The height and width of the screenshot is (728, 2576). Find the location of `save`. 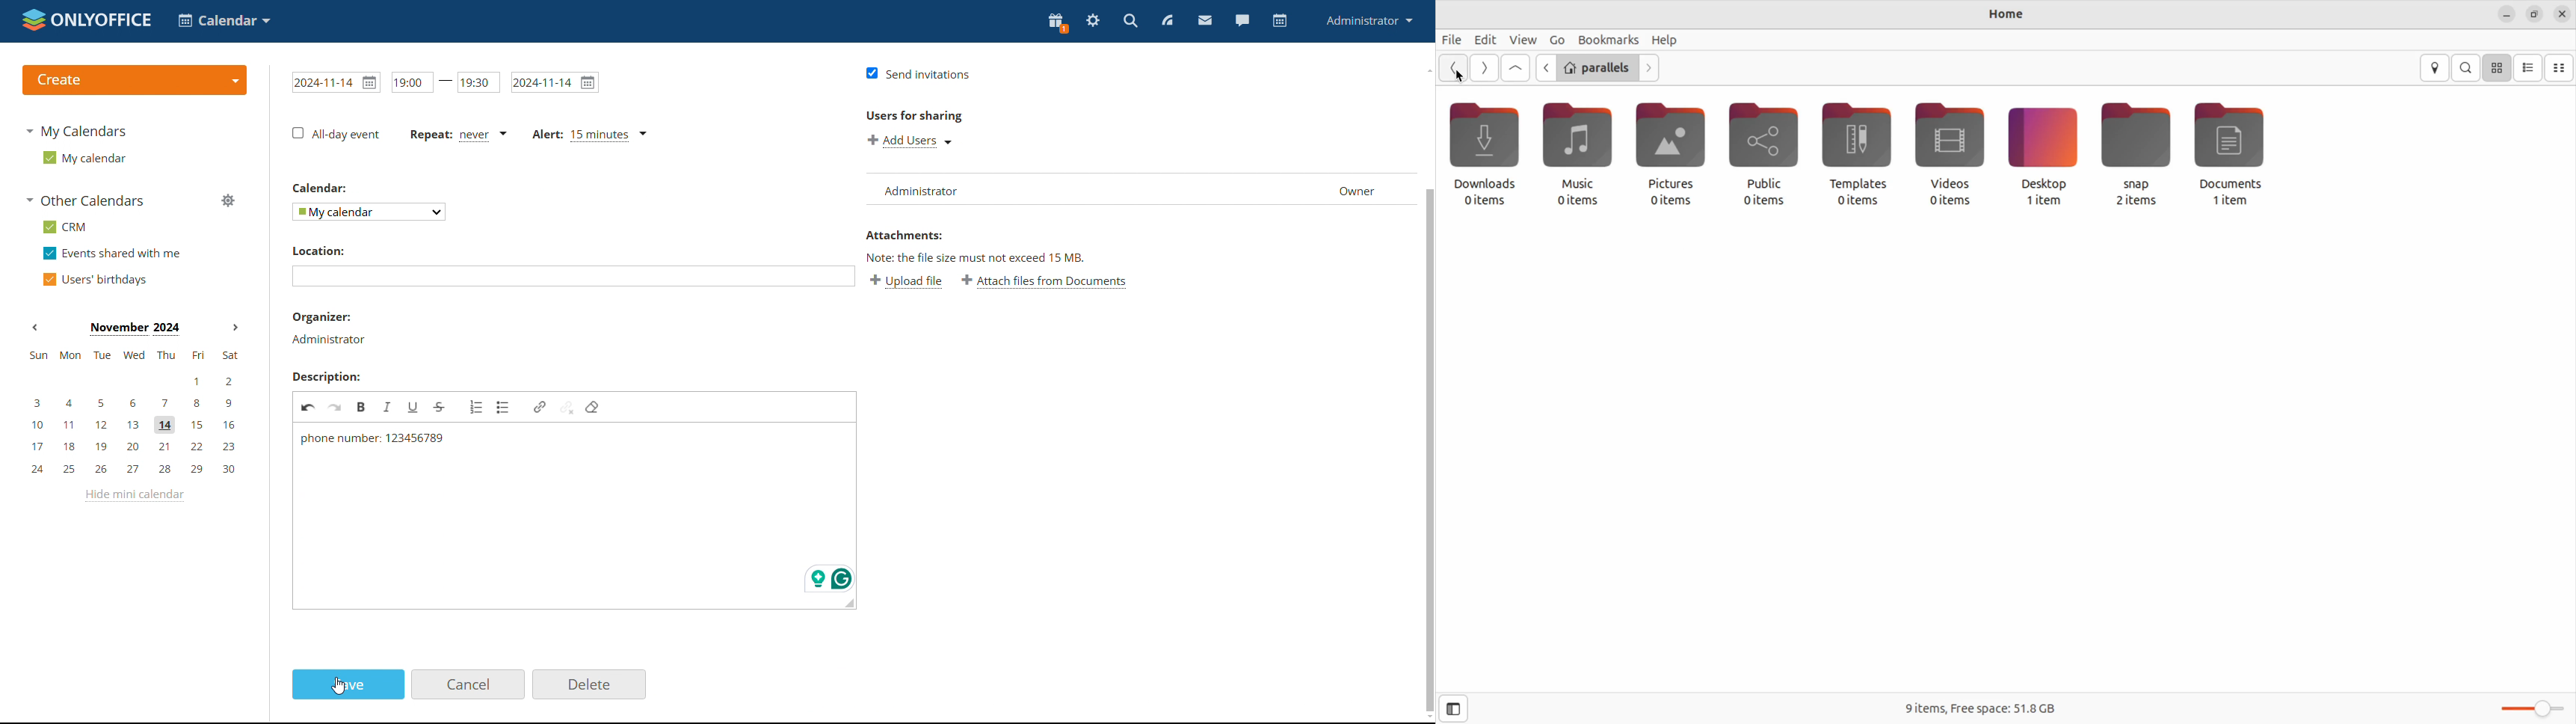

save is located at coordinates (349, 681).